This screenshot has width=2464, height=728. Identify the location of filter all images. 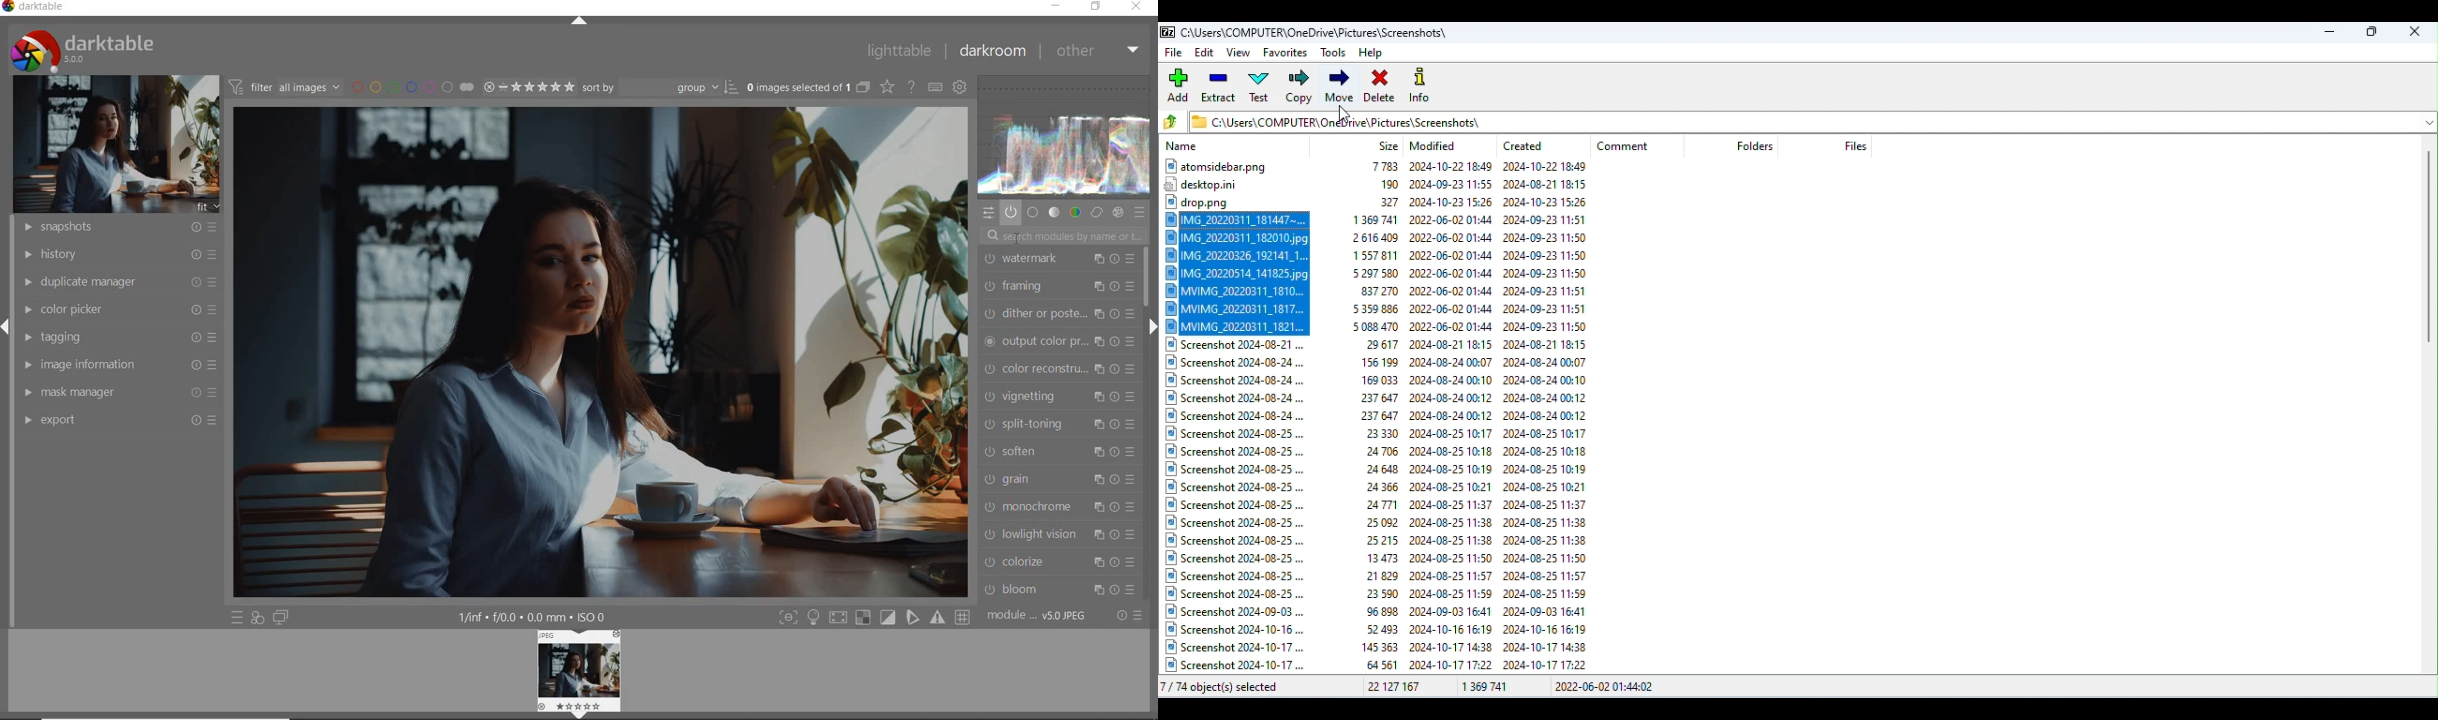
(284, 86).